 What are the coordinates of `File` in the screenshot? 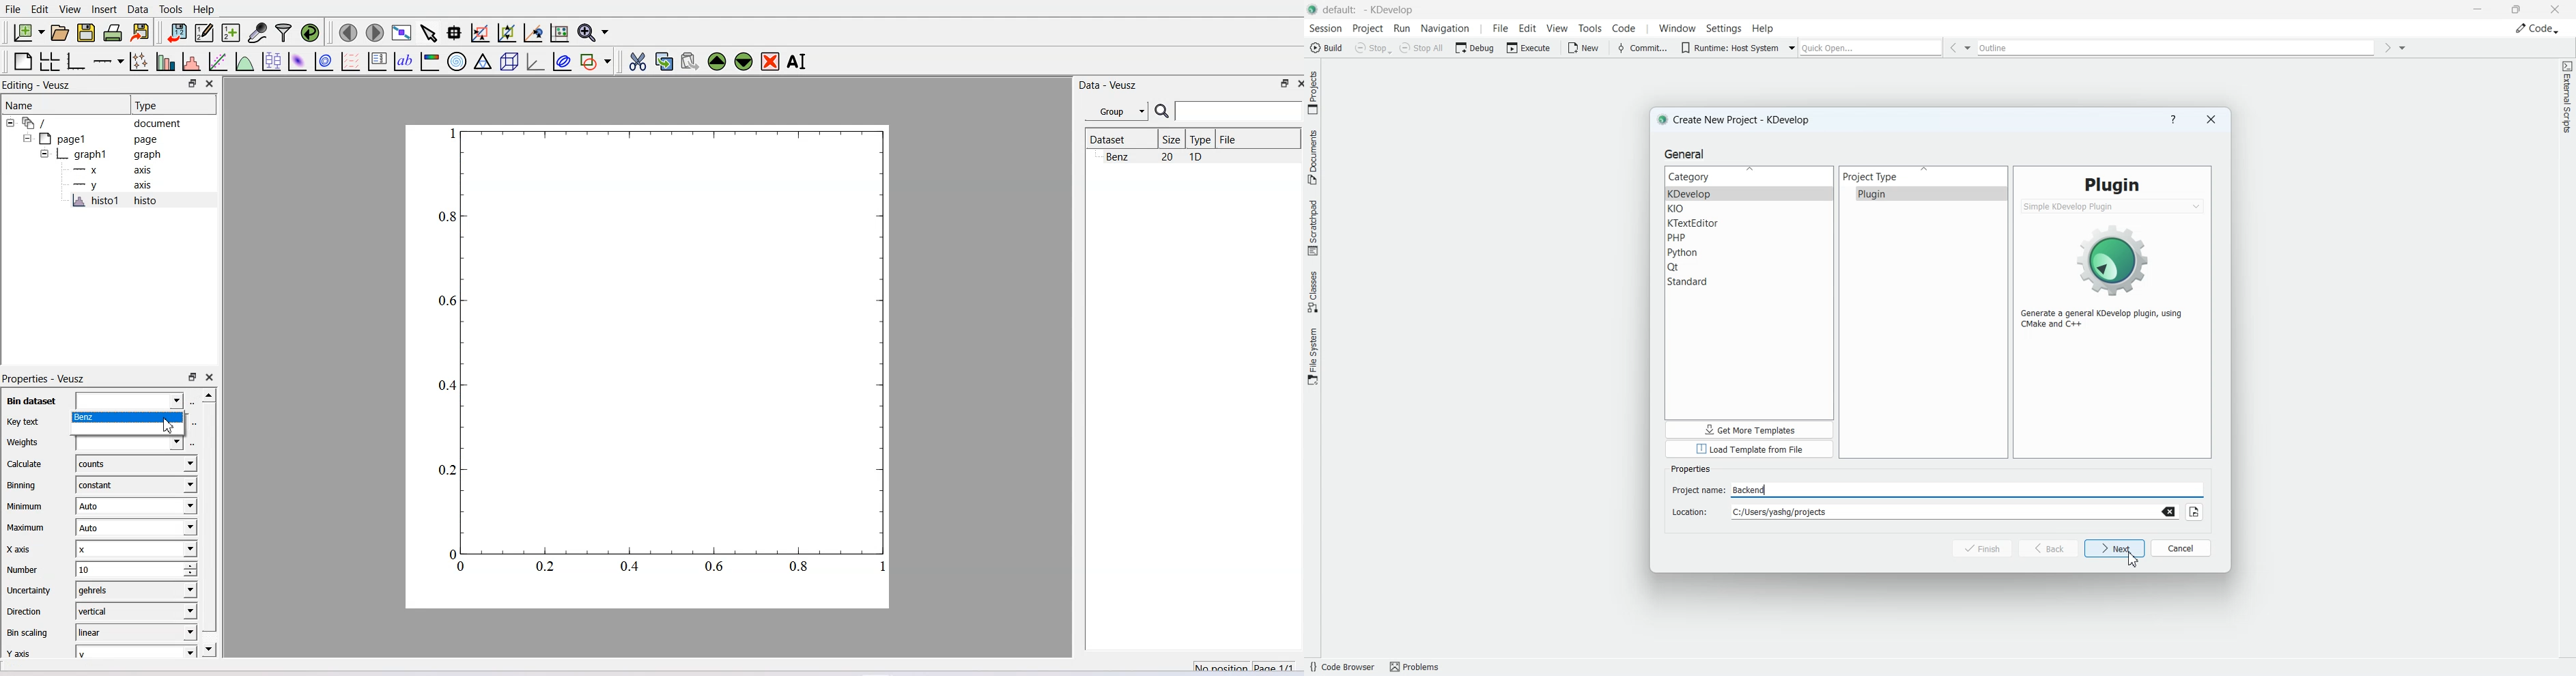 It's located at (13, 9).